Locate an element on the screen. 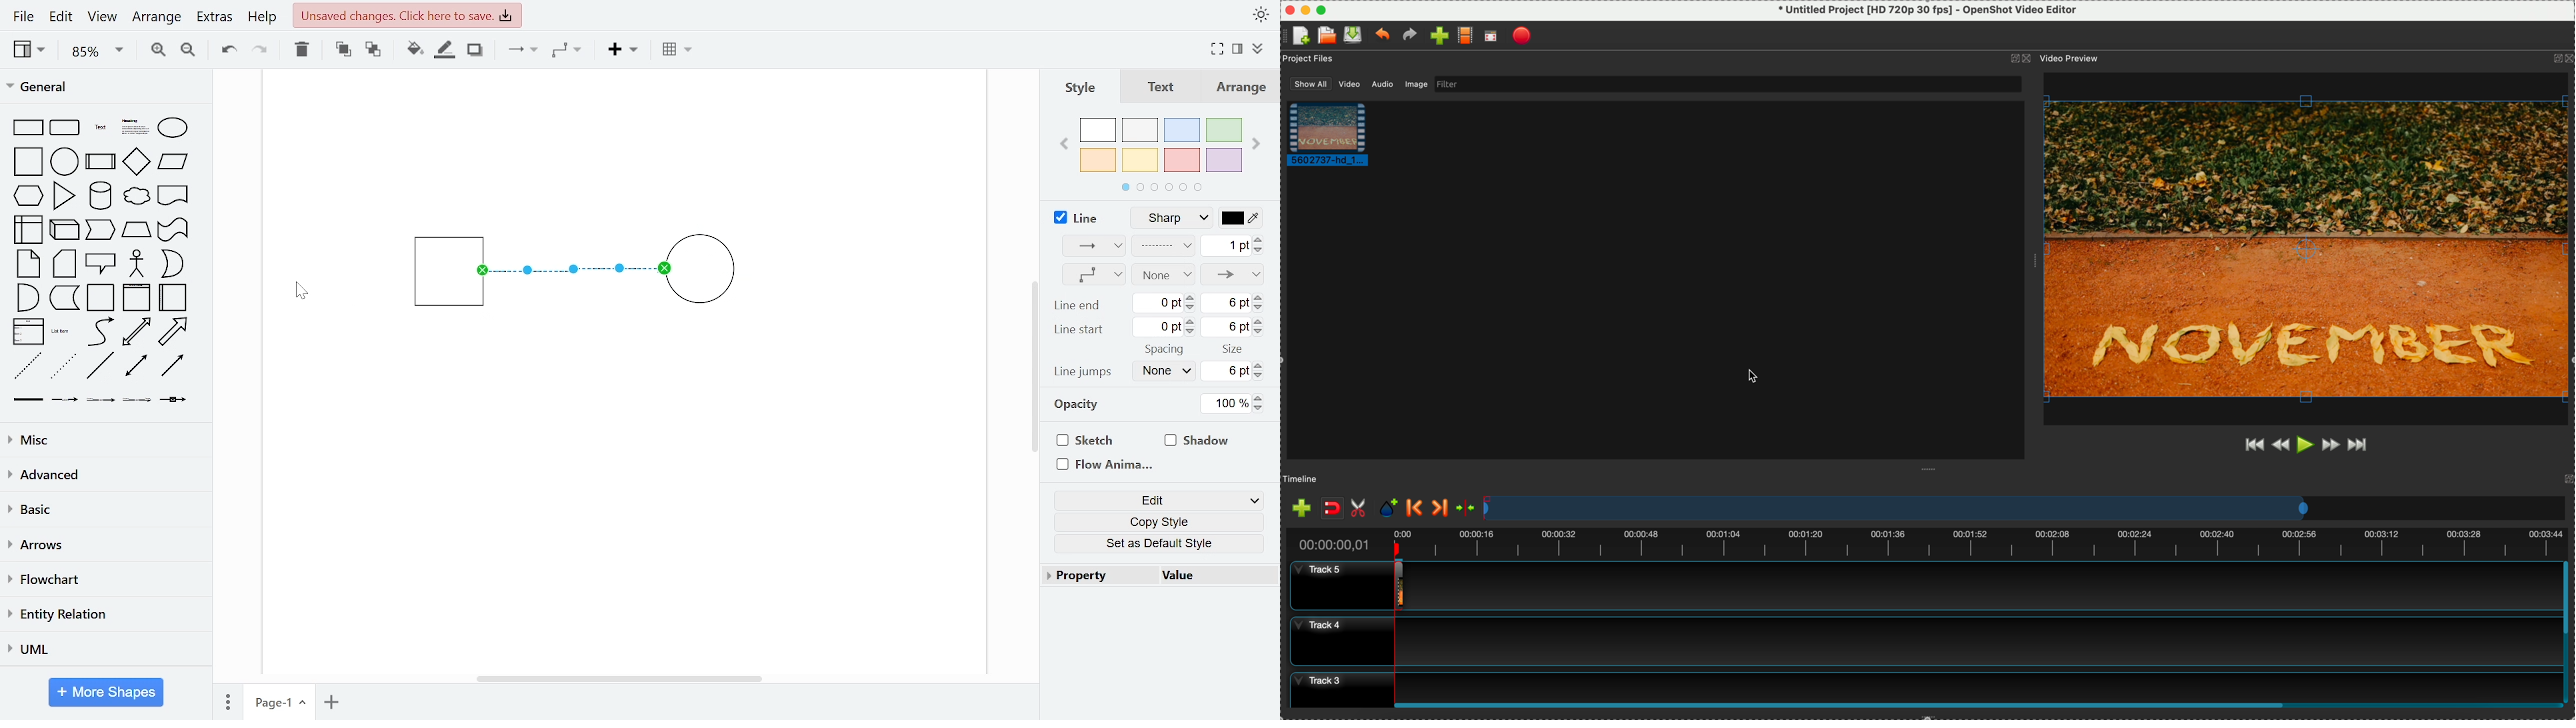  callout is located at coordinates (102, 264).